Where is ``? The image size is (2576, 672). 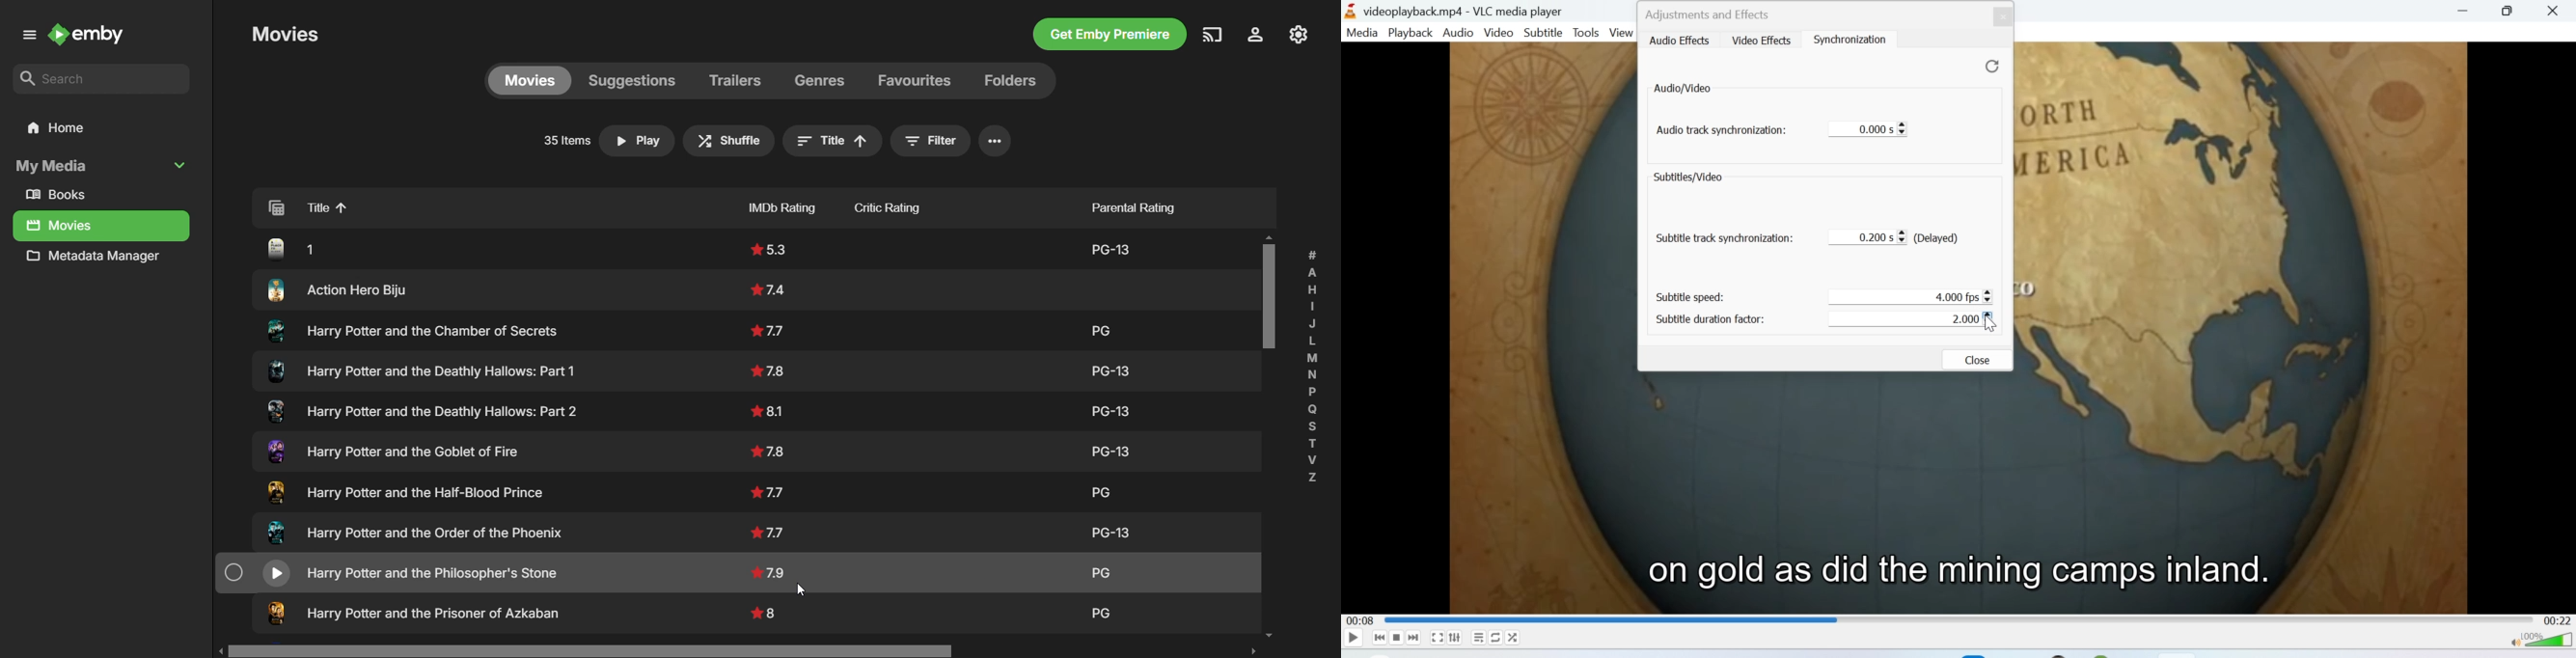
 is located at coordinates (417, 532).